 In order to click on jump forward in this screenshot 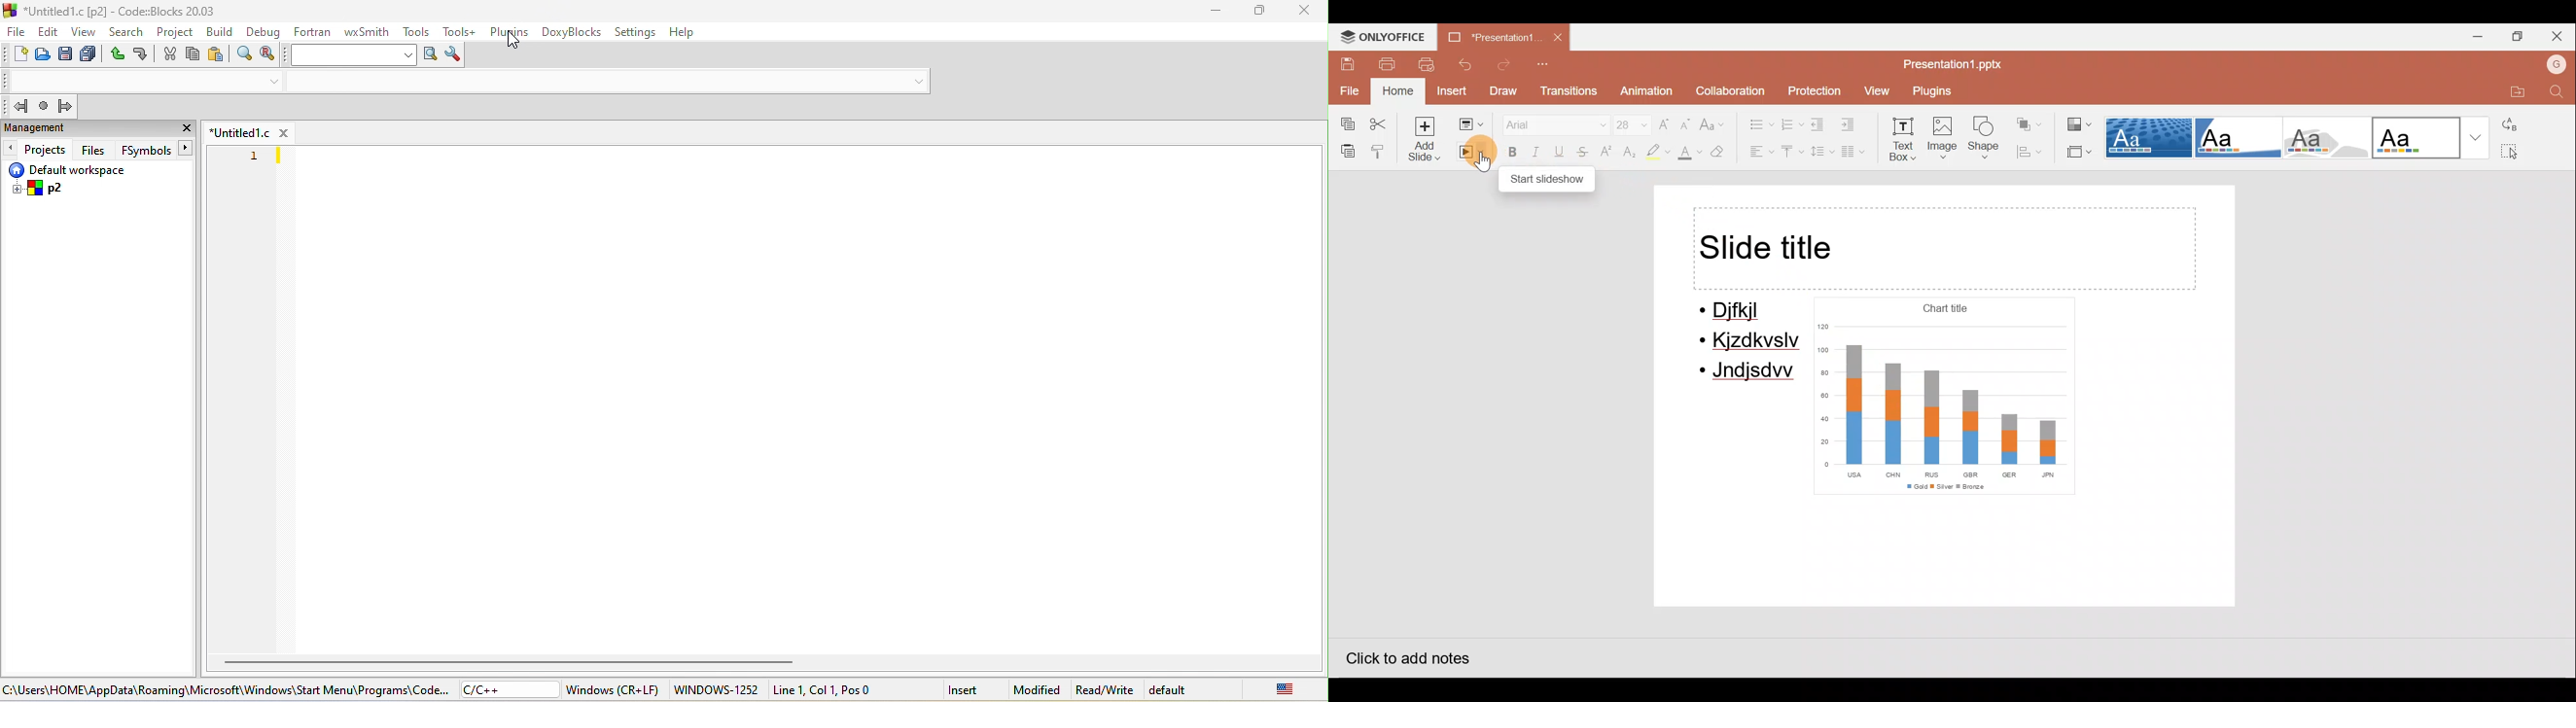, I will do `click(65, 106)`.